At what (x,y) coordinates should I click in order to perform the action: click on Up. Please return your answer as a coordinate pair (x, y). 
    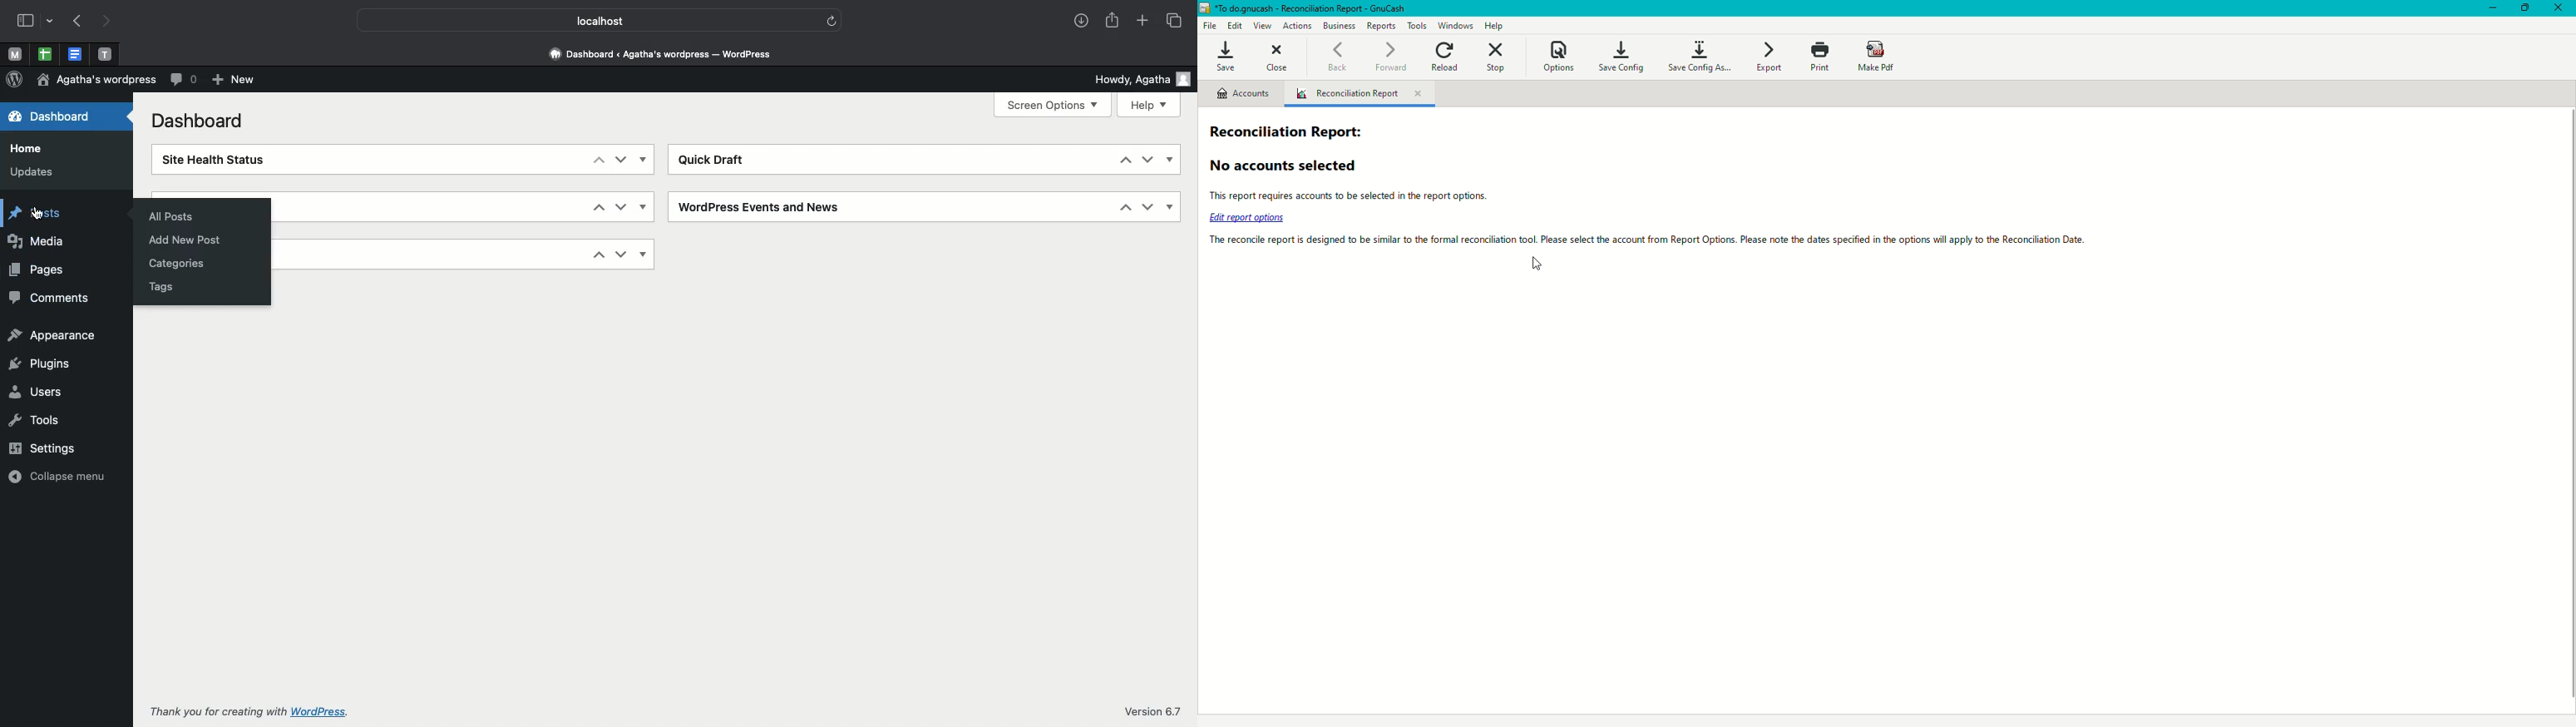
    Looking at the image, I should click on (598, 205).